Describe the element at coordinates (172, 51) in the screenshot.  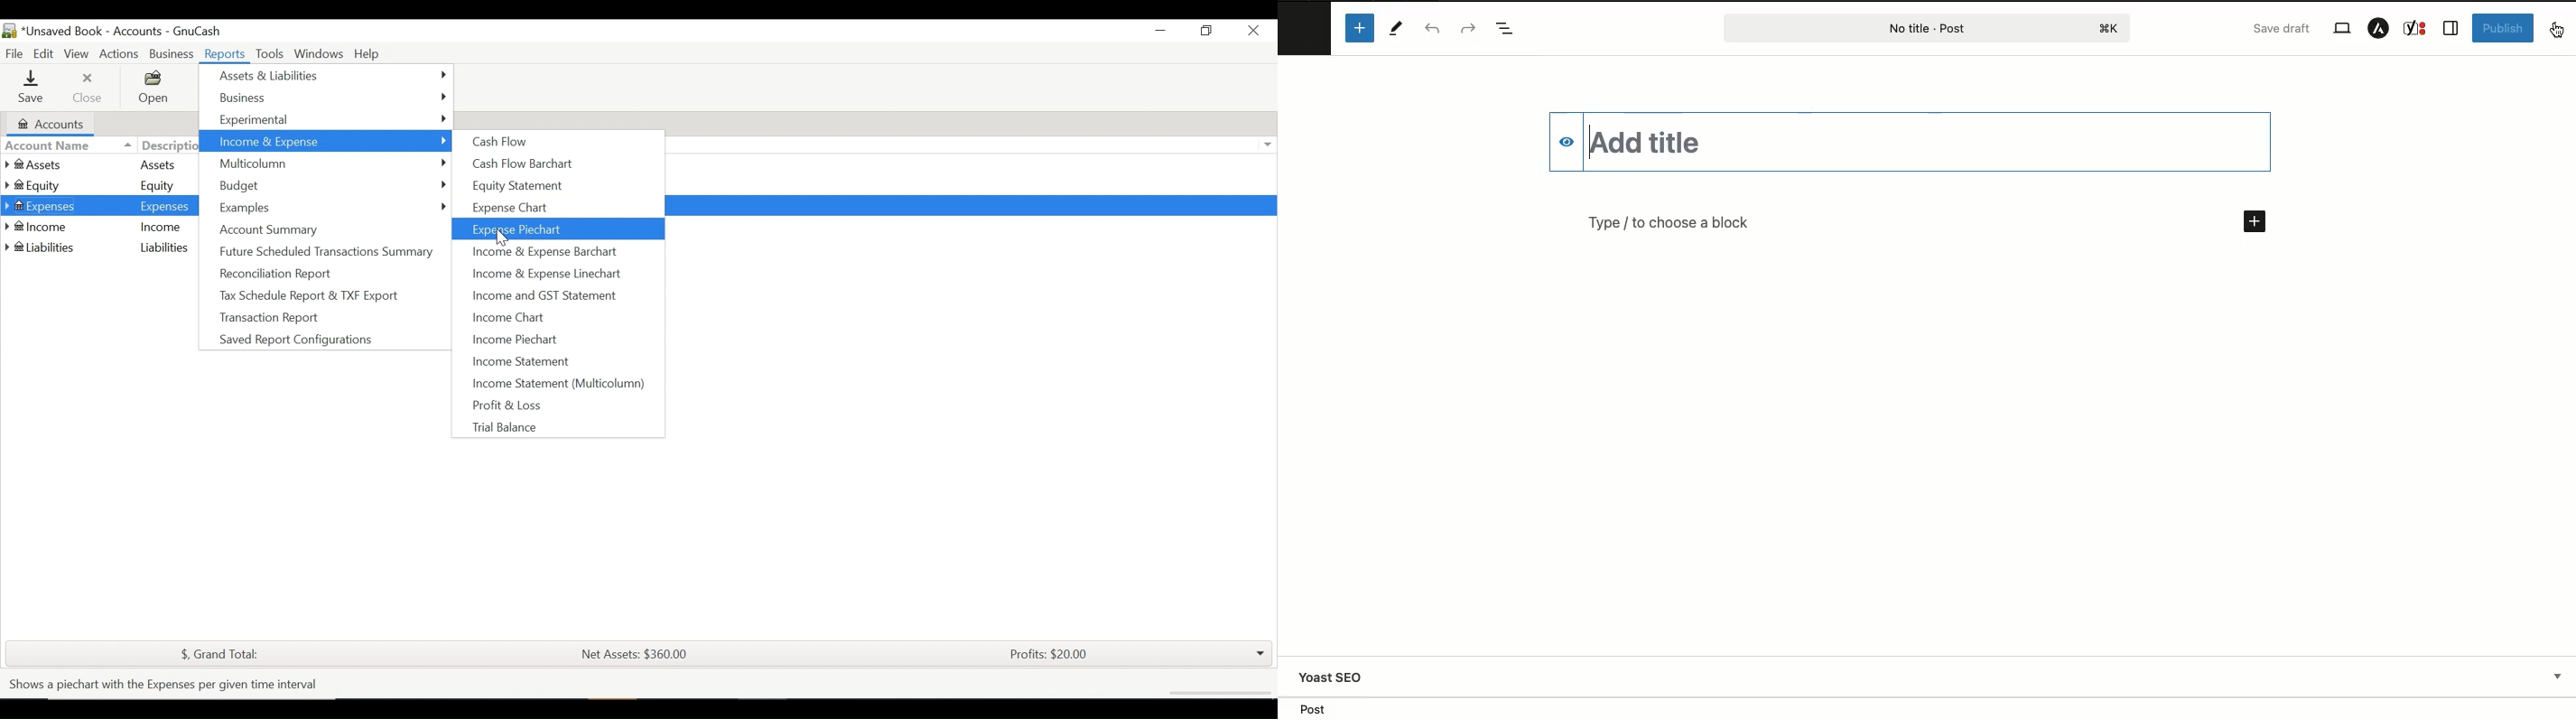
I see `Business` at that location.